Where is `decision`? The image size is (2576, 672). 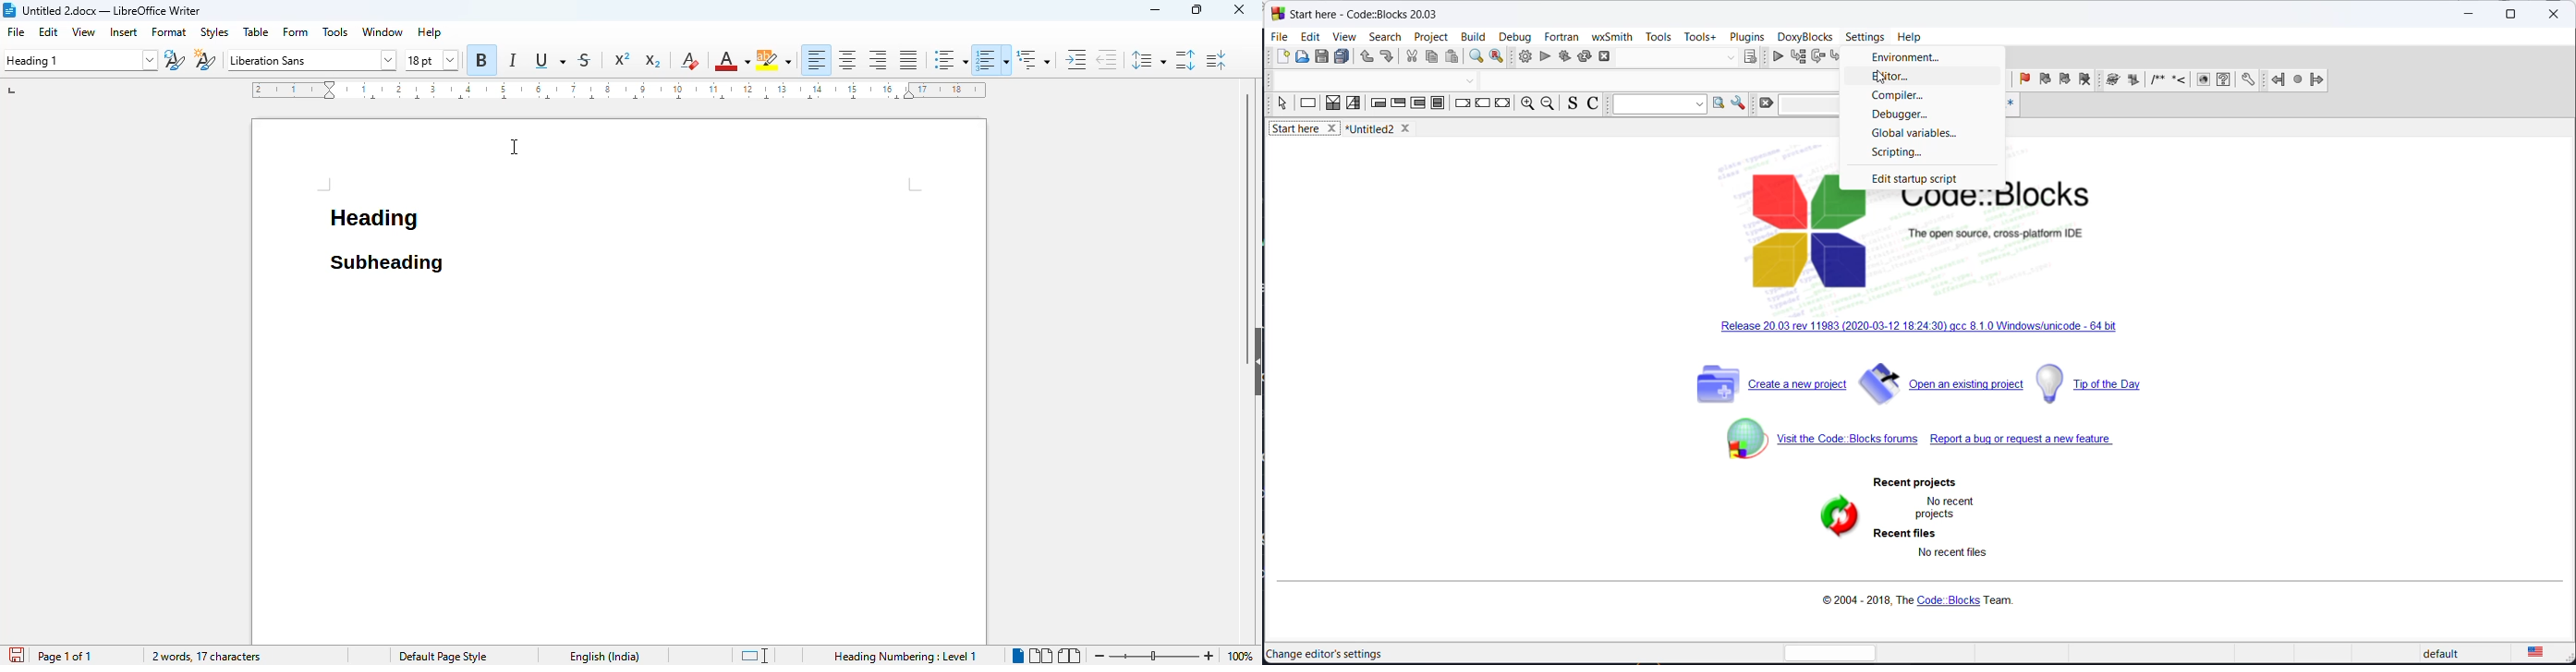 decision is located at coordinates (1333, 104).